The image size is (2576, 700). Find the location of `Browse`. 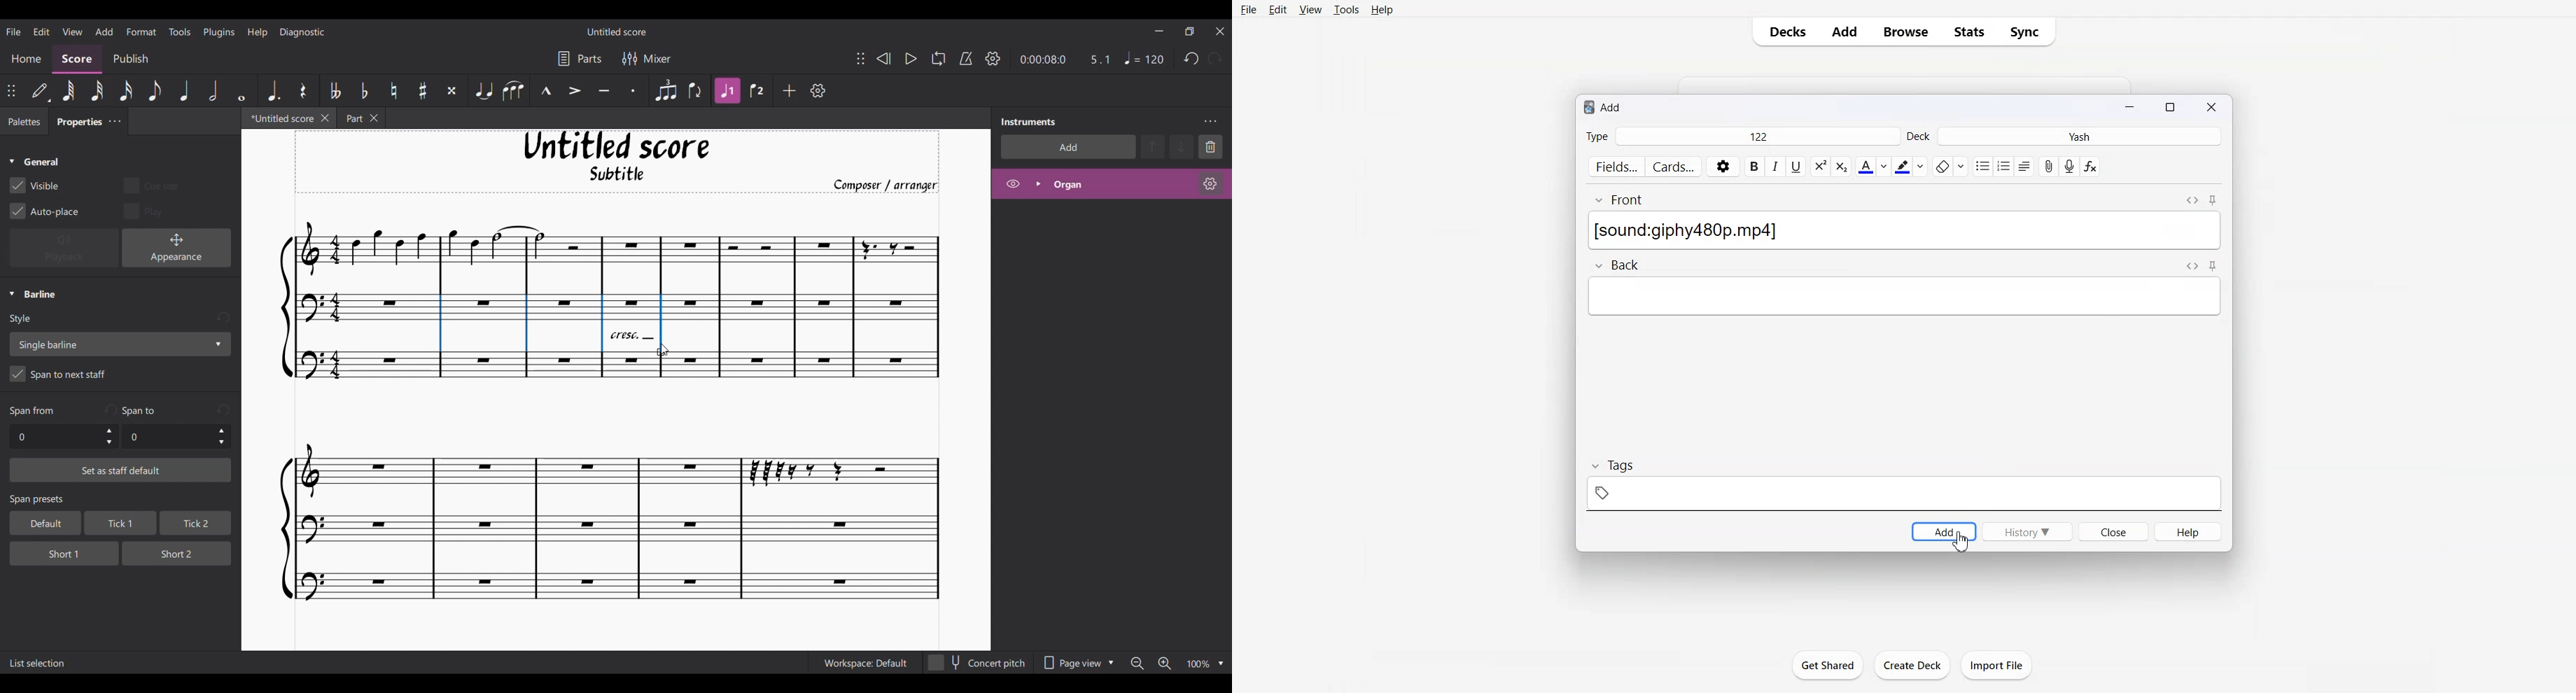

Browse is located at coordinates (1905, 31).